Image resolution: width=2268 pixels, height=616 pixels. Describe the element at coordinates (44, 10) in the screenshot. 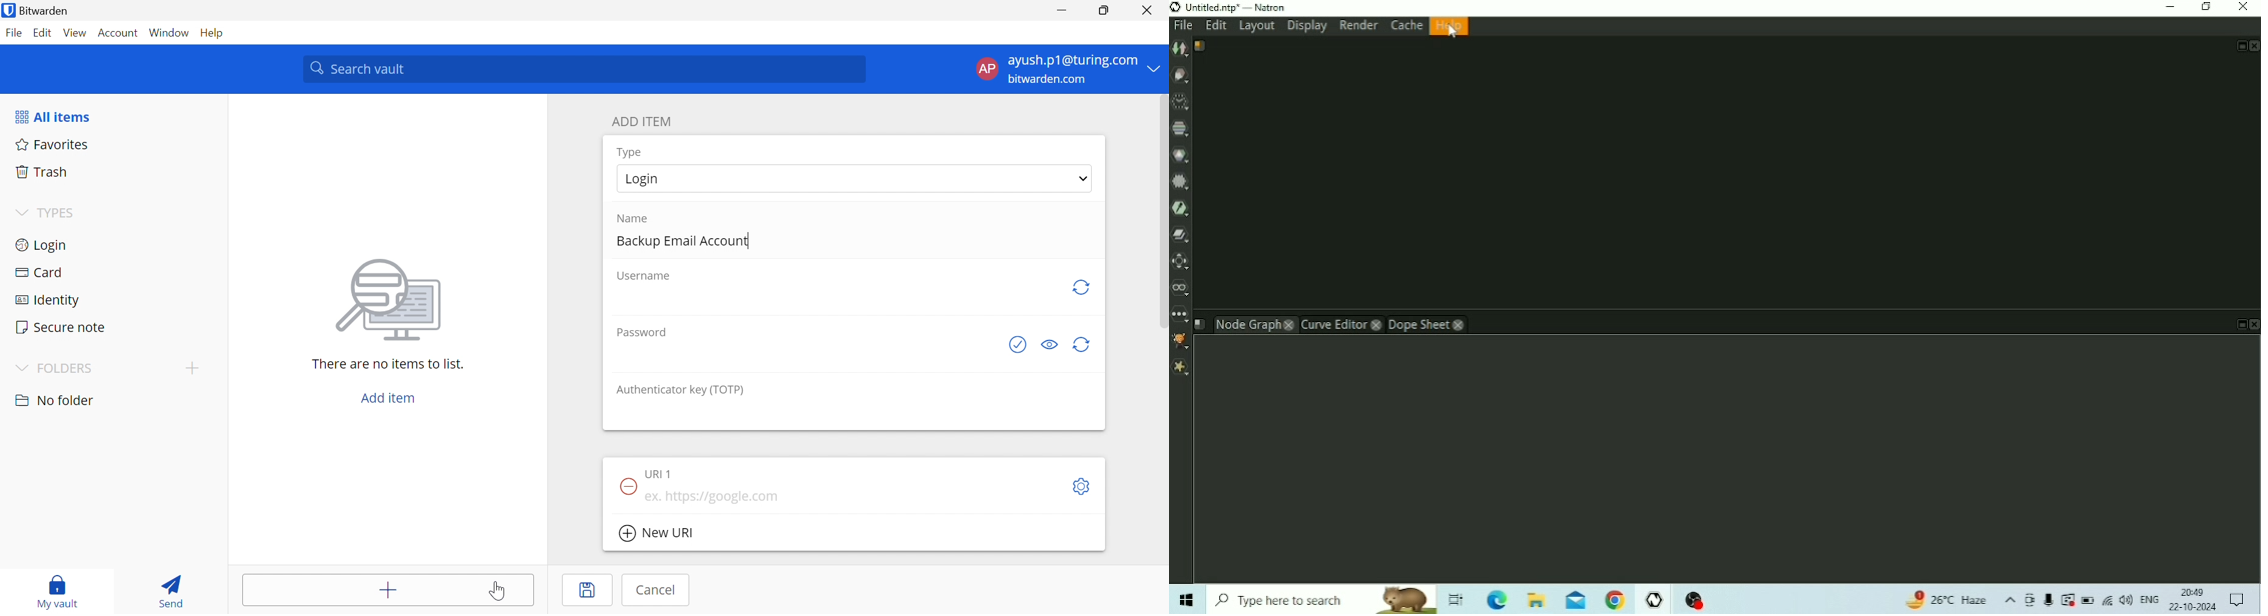

I see `Bitwarden` at that location.